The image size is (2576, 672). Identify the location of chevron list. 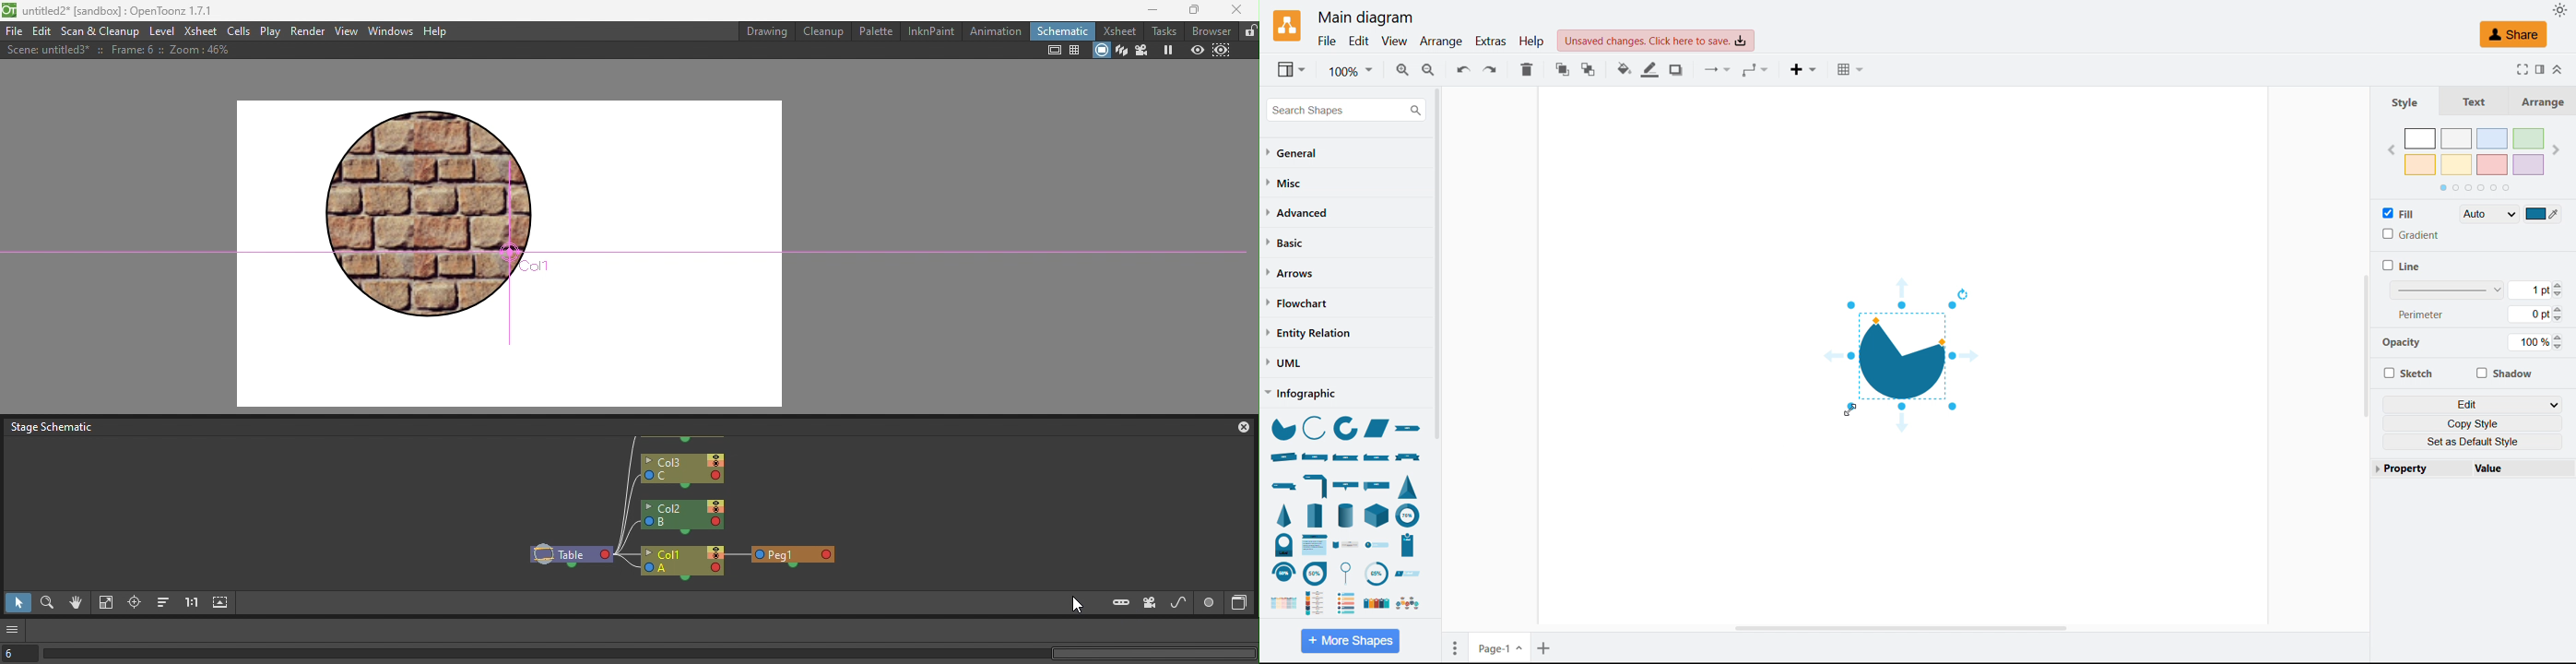
(1316, 545).